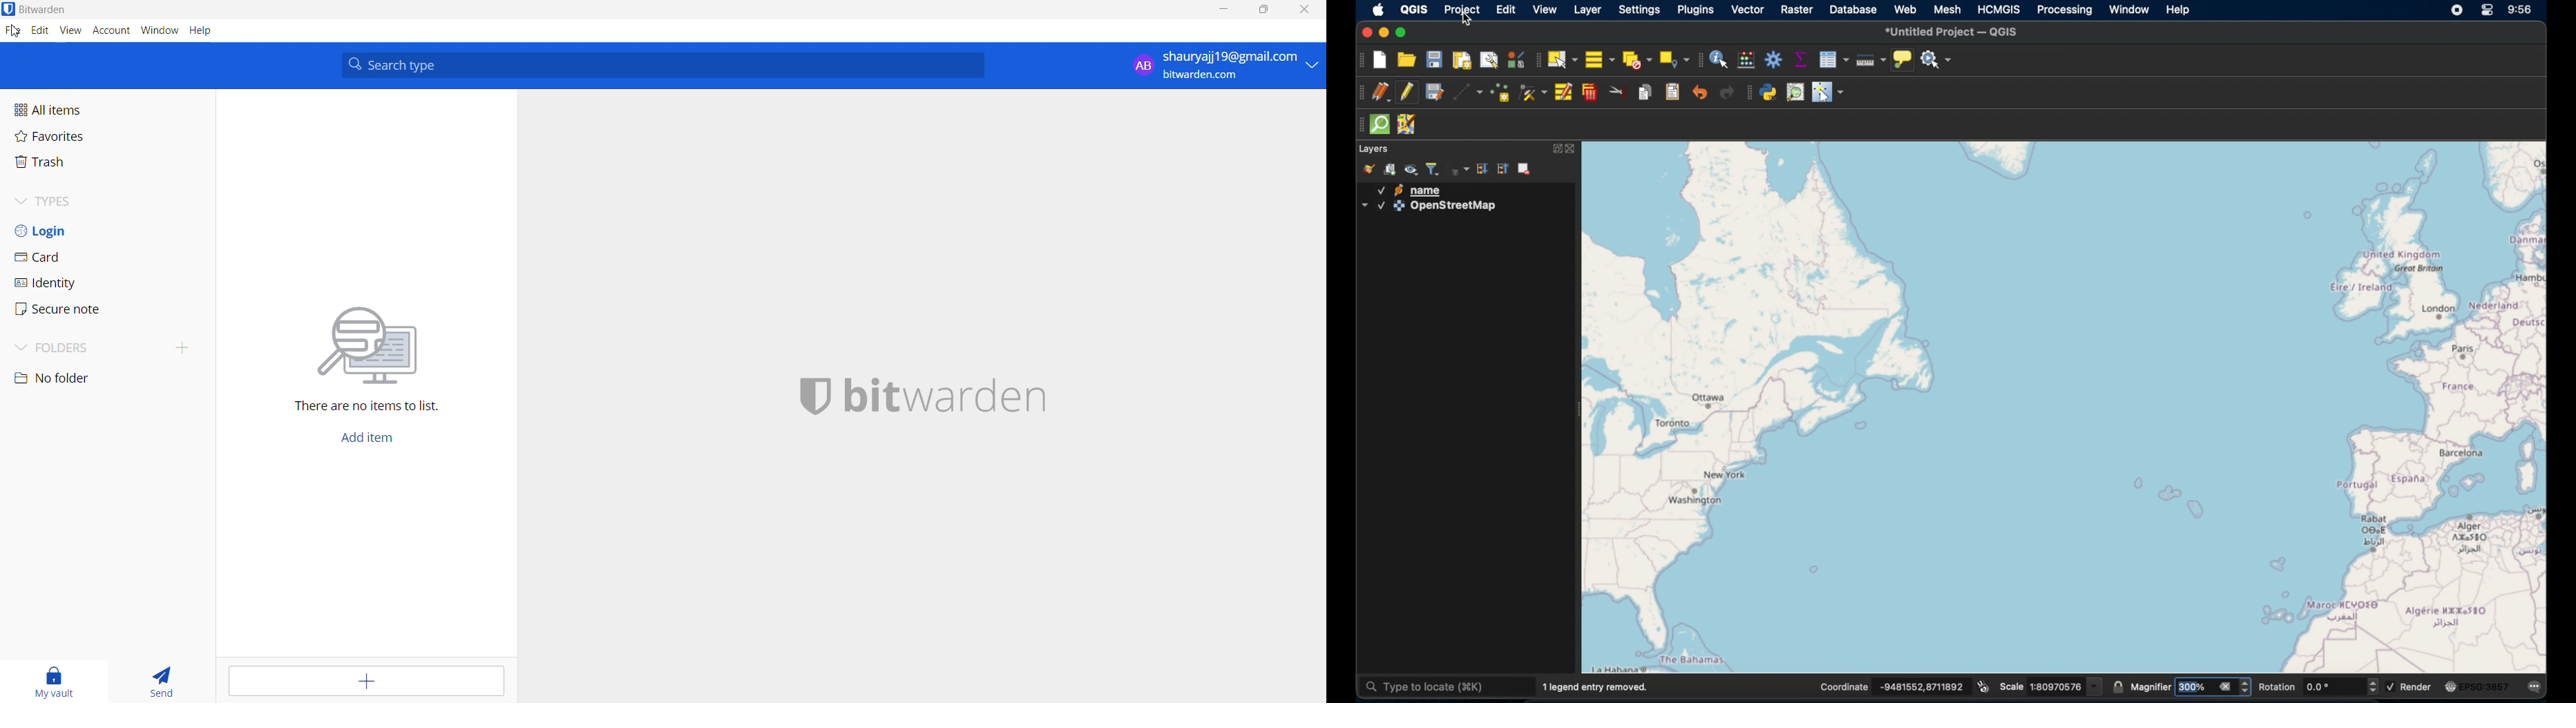 The width and height of the screenshot is (2576, 728). I want to click on select by location, so click(1674, 60).